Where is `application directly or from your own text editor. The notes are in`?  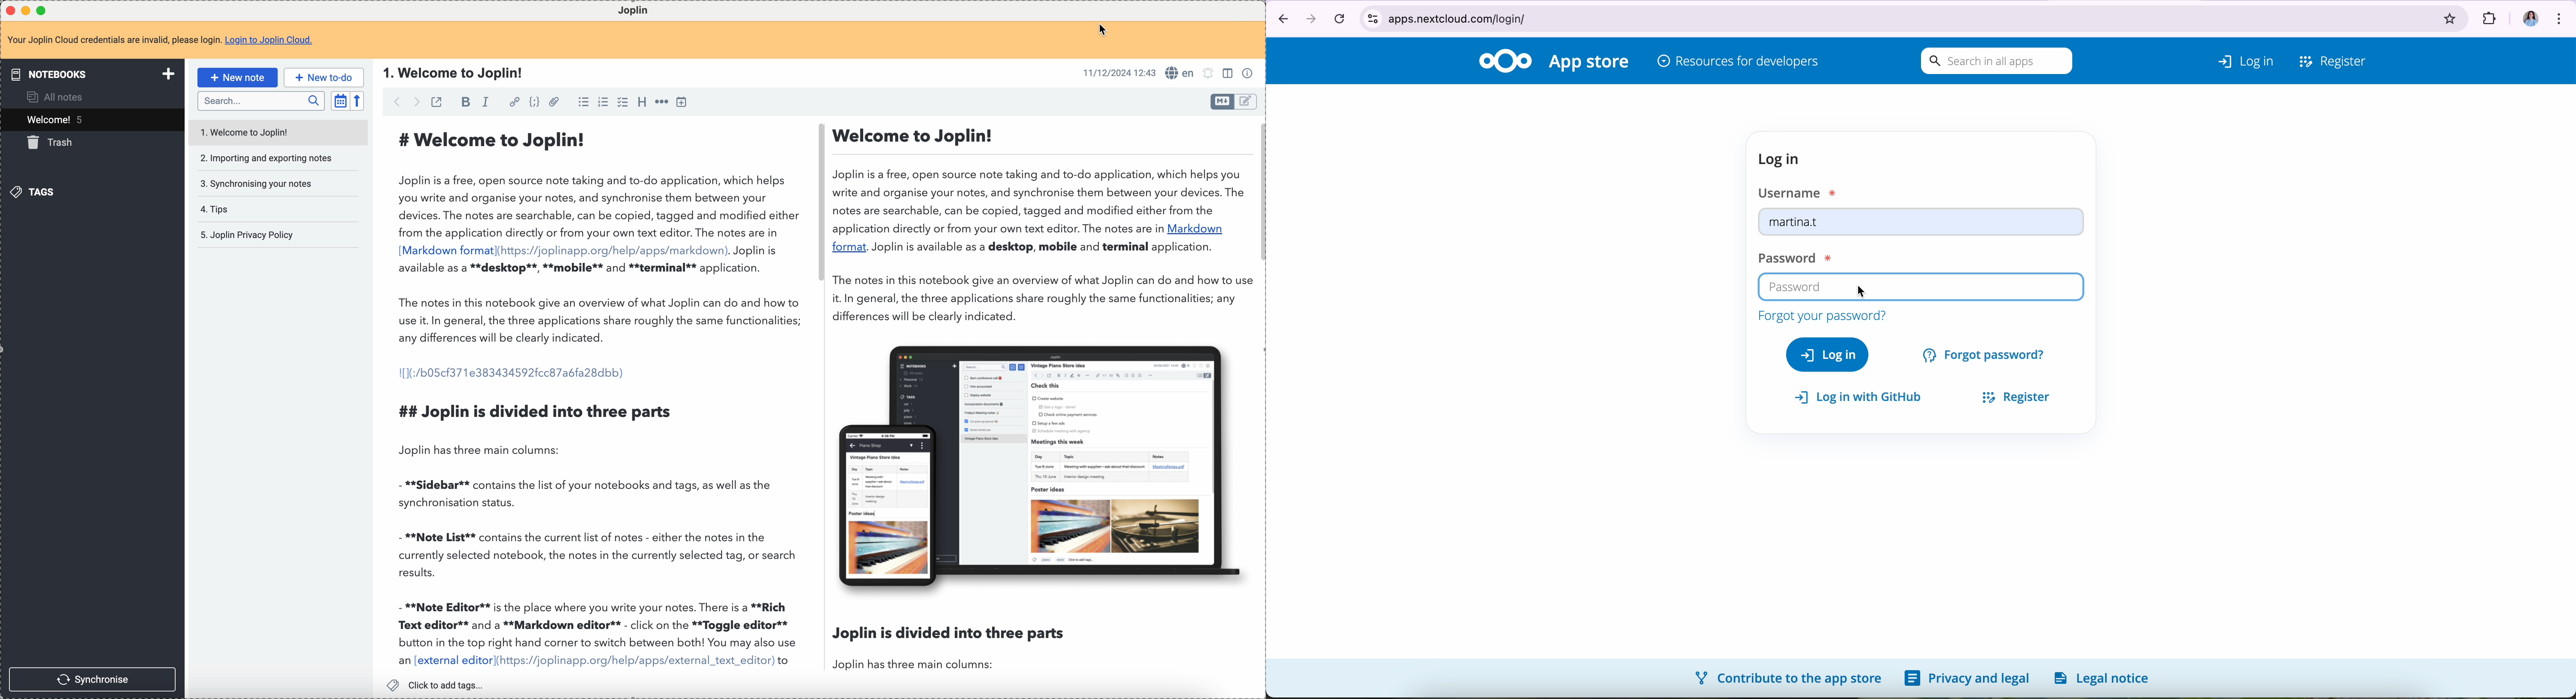
application directly or from your own text editor. The notes are in is located at coordinates (998, 229).